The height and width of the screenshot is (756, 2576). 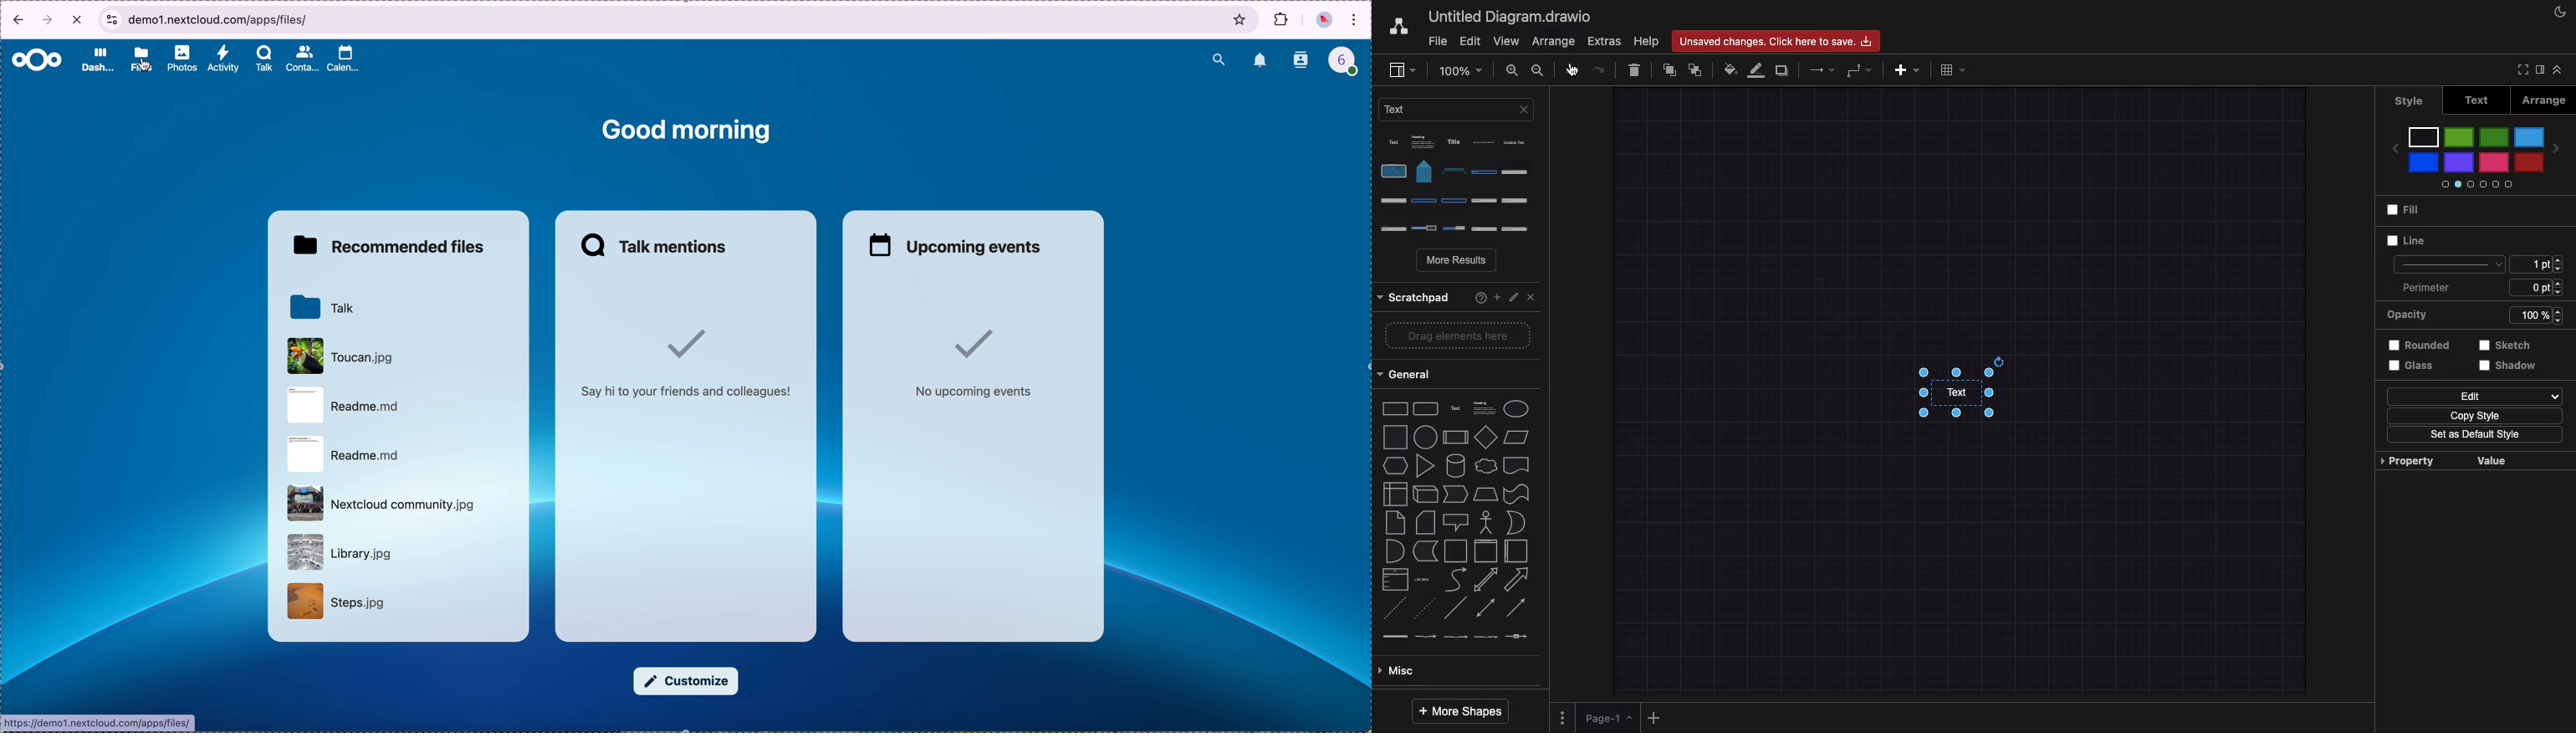 I want to click on cursor, so click(x=147, y=65).